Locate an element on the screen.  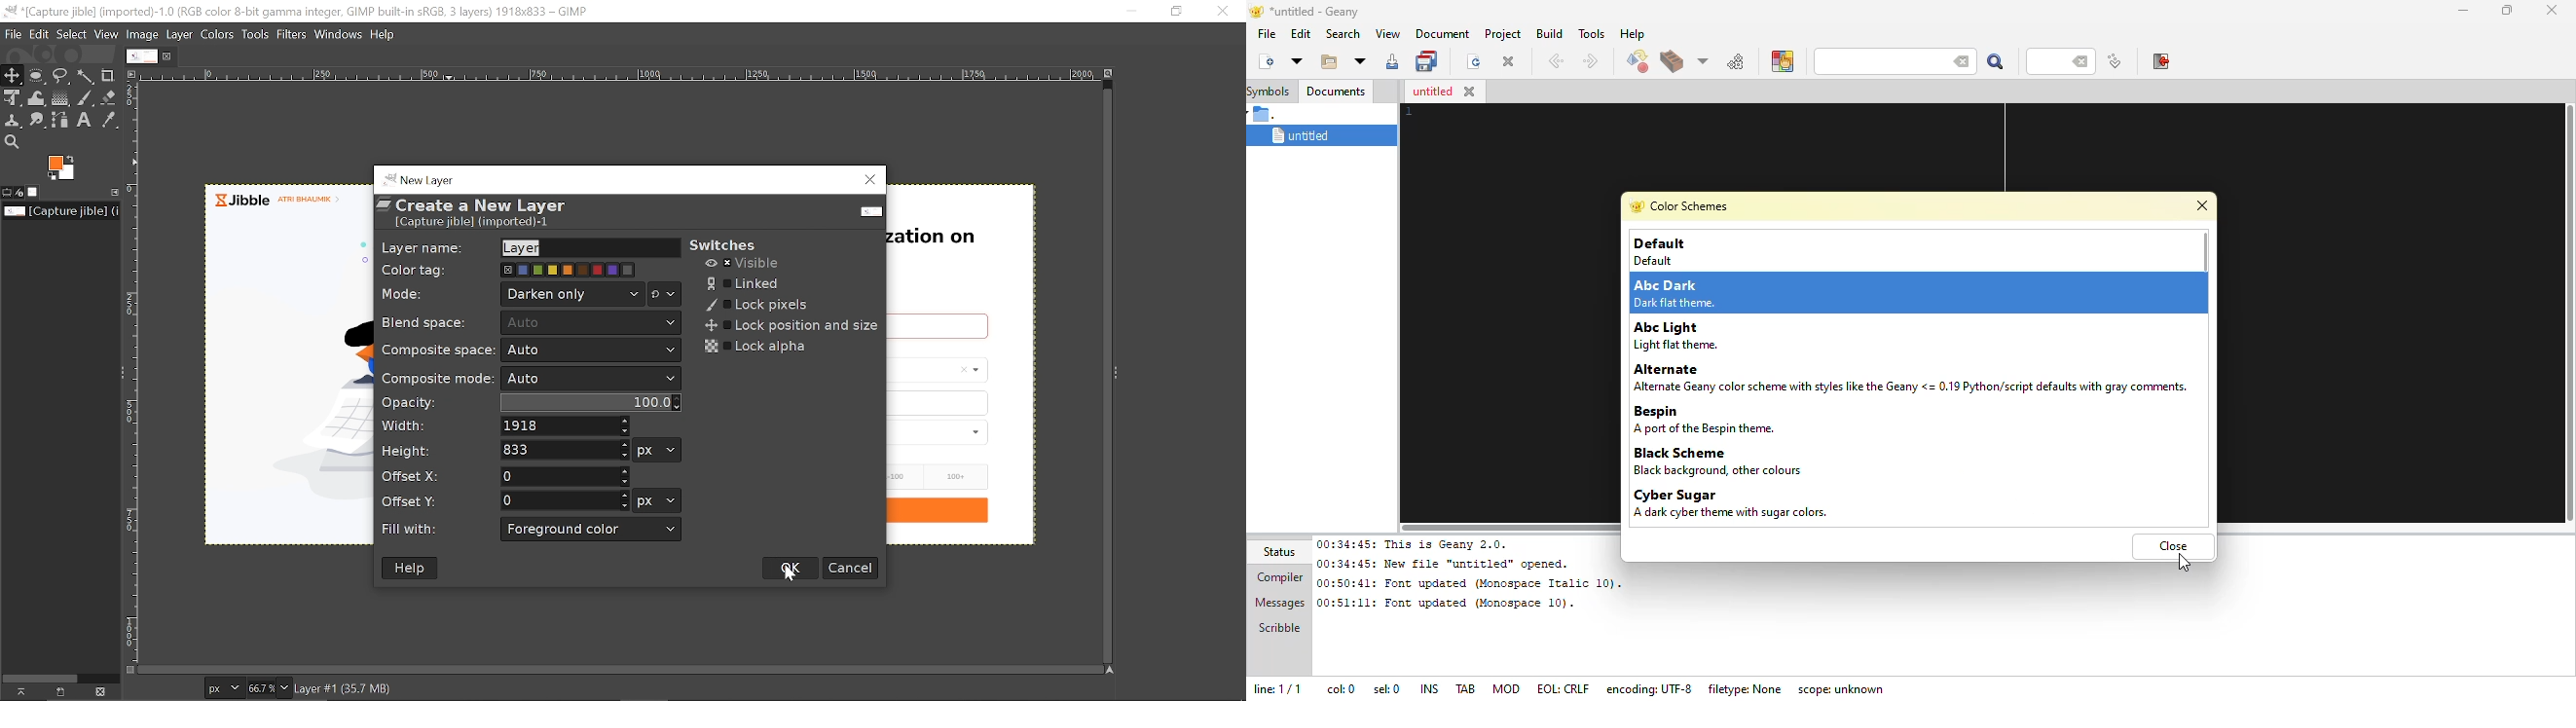
Offset Y is located at coordinates (564, 500).